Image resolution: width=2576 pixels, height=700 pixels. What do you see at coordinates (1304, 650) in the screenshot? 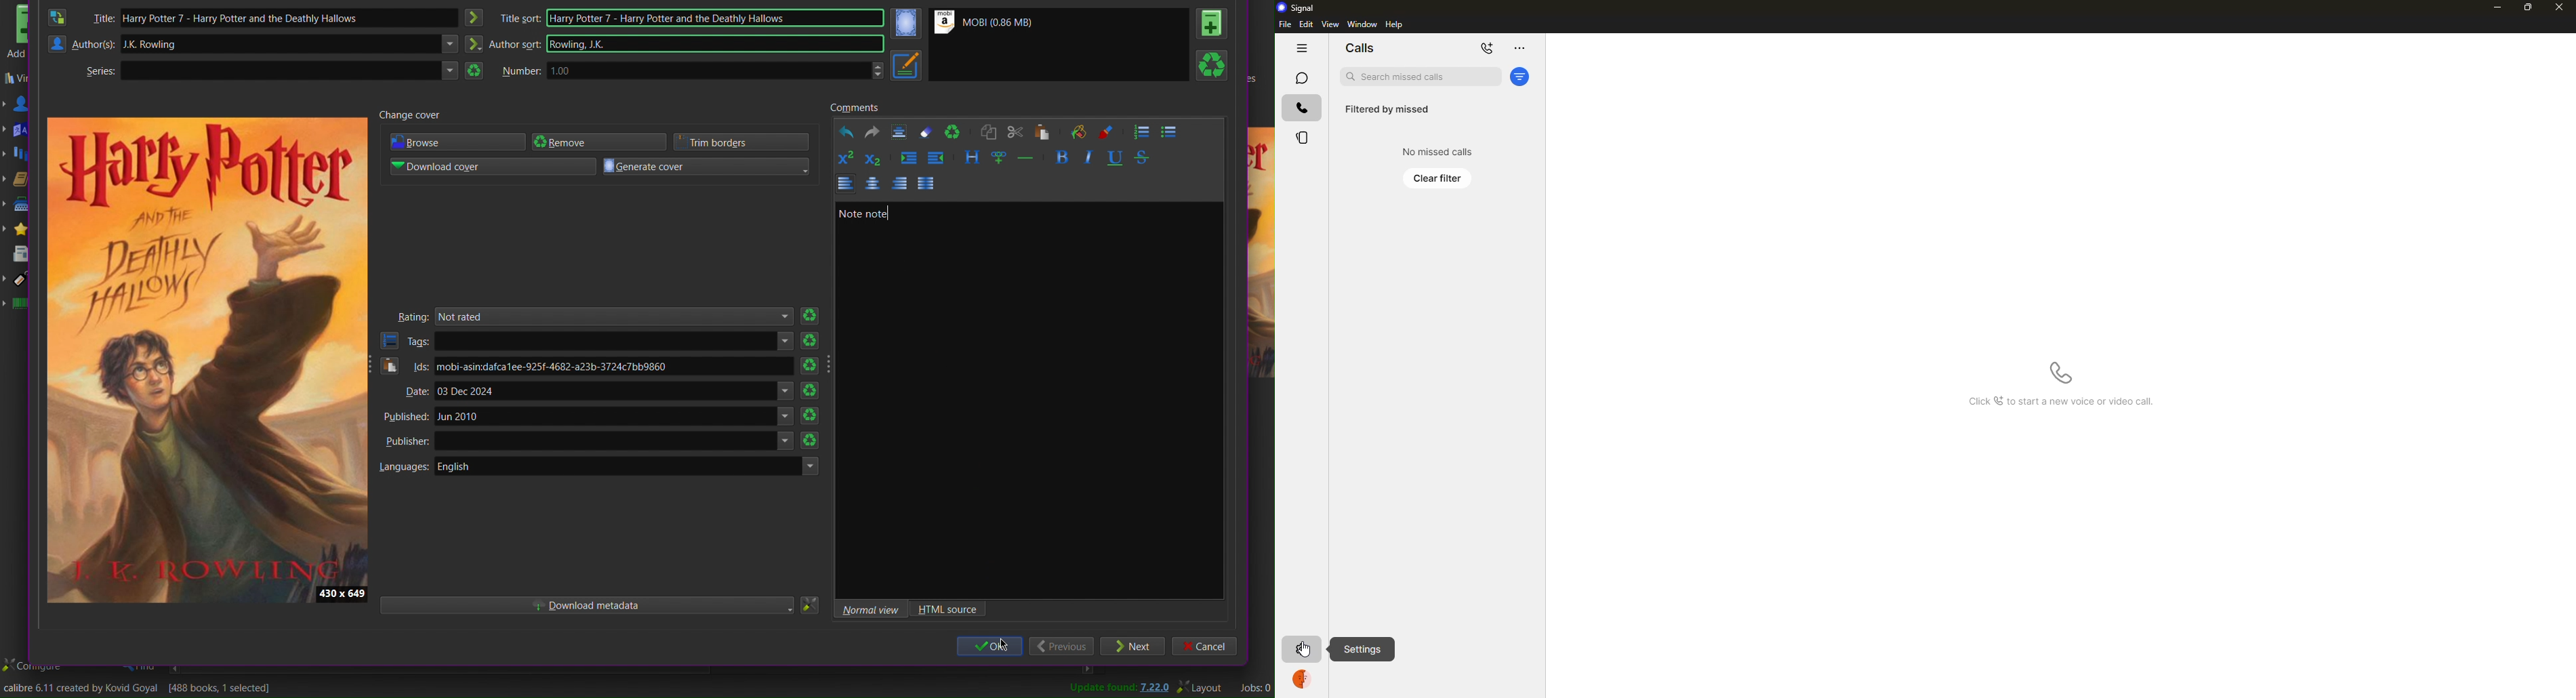
I see `cursor` at bounding box center [1304, 650].